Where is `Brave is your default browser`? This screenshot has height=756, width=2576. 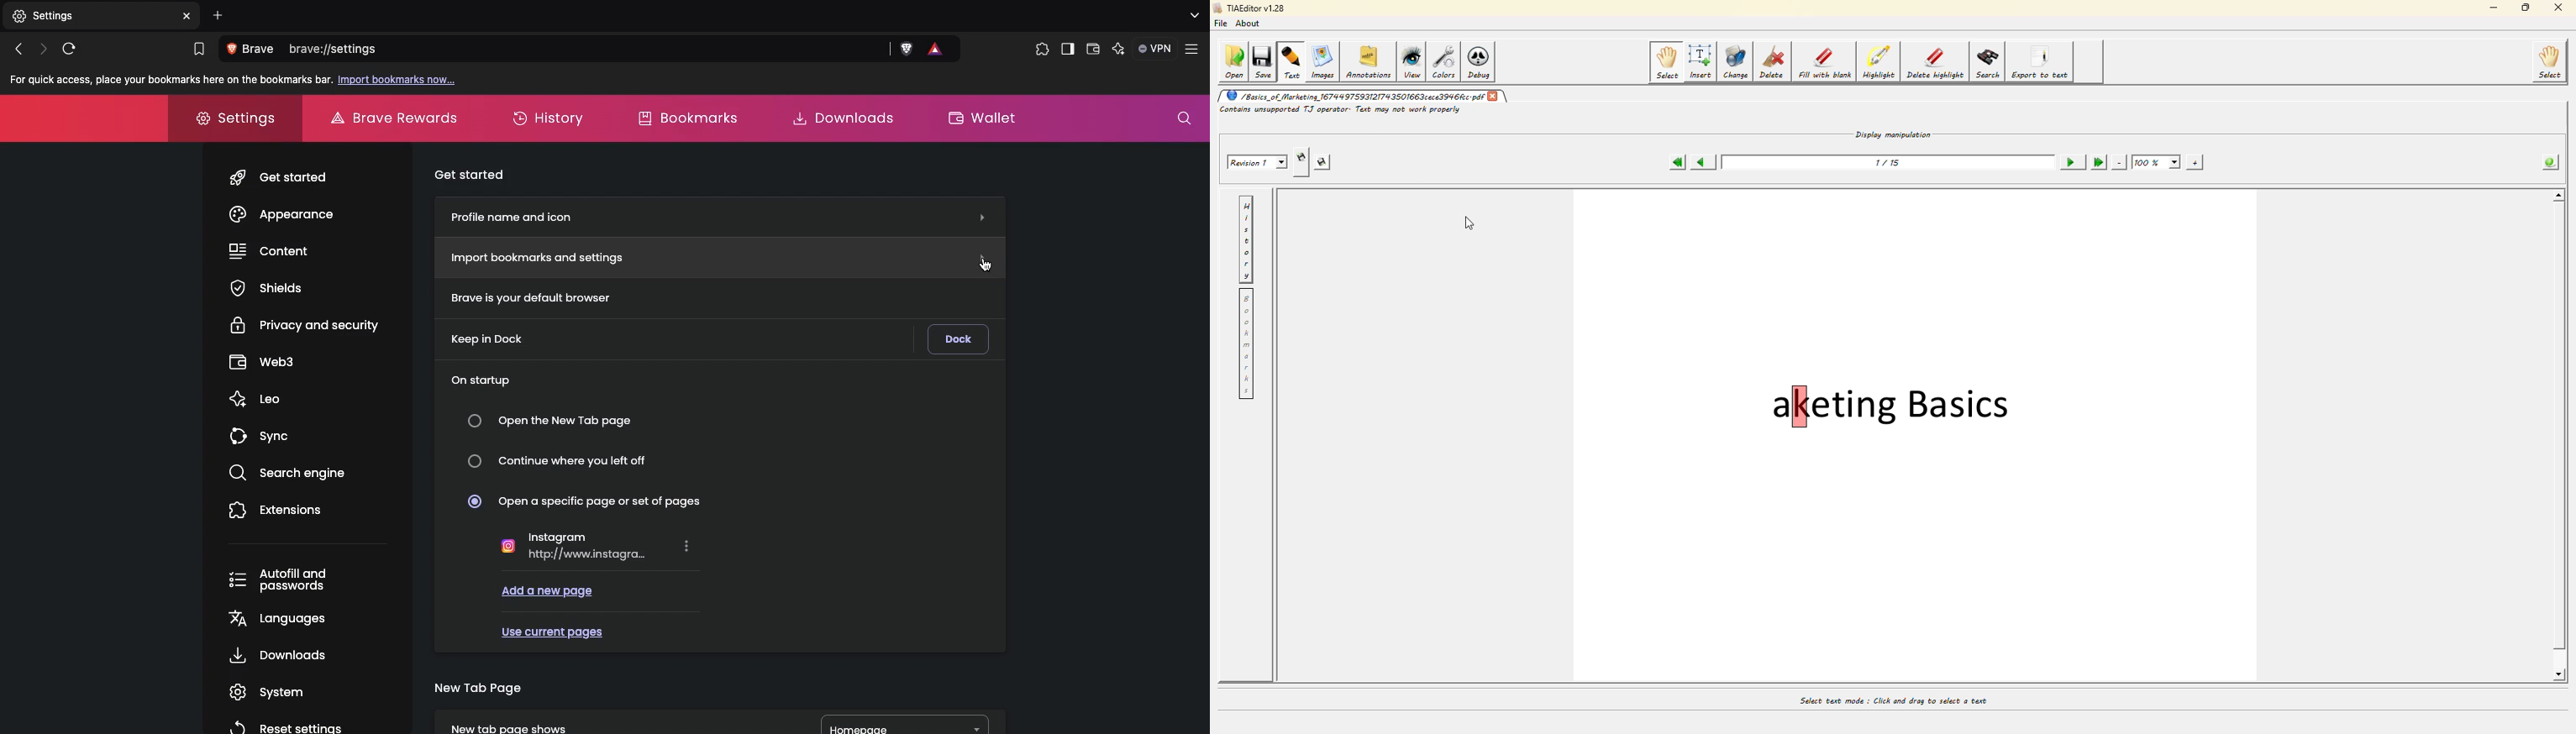
Brave is your default browser is located at coordinates (524, 296).